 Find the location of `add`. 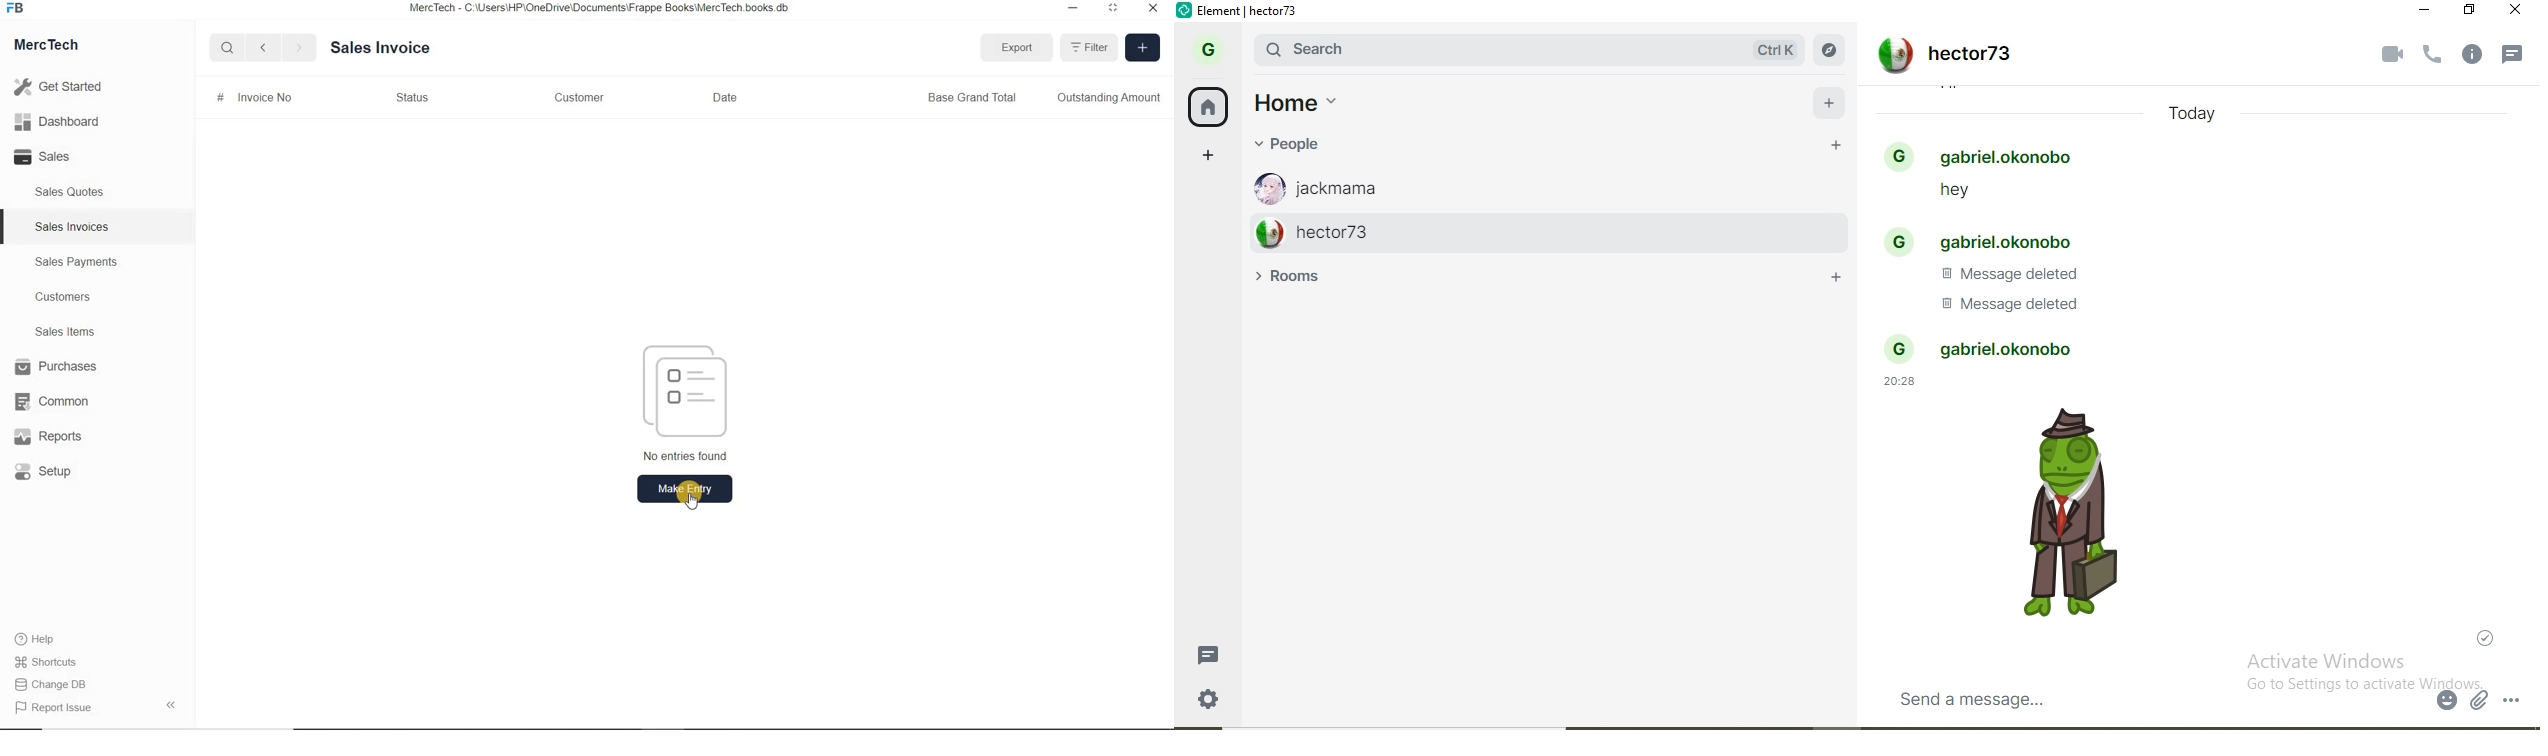

add is located at coordinates (1831, 99).